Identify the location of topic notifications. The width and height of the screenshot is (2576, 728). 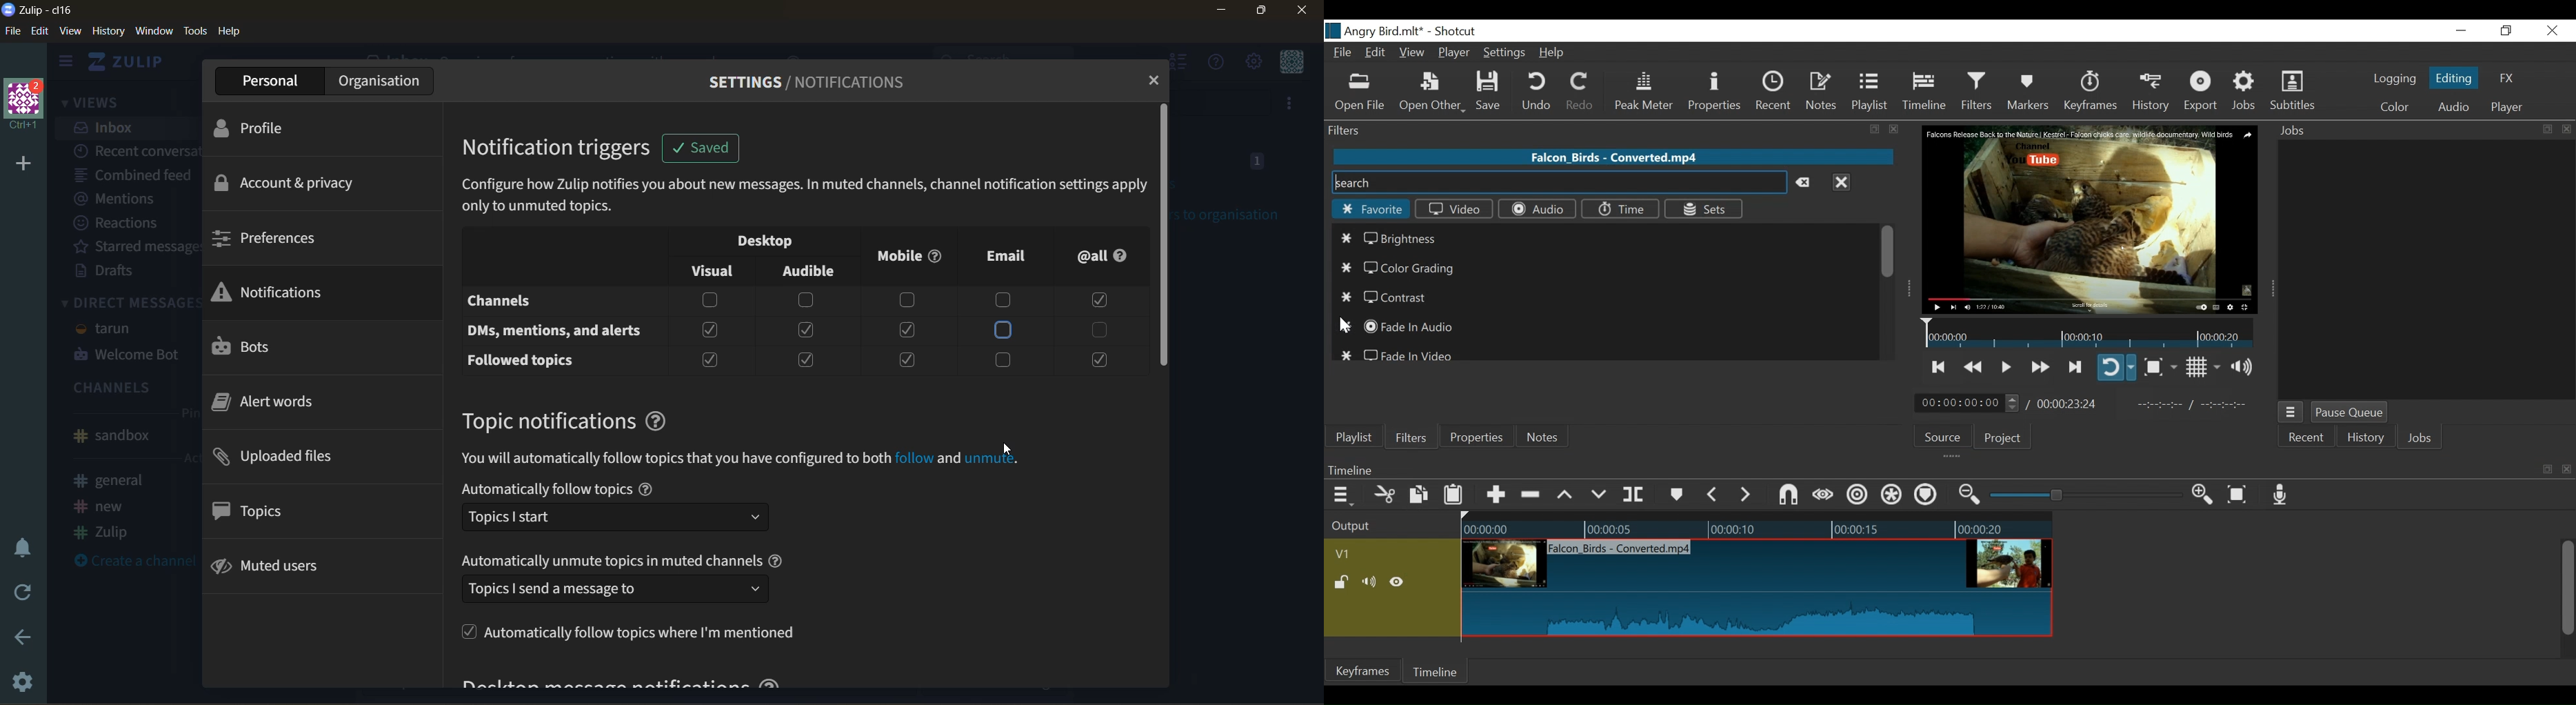
(578, 418).